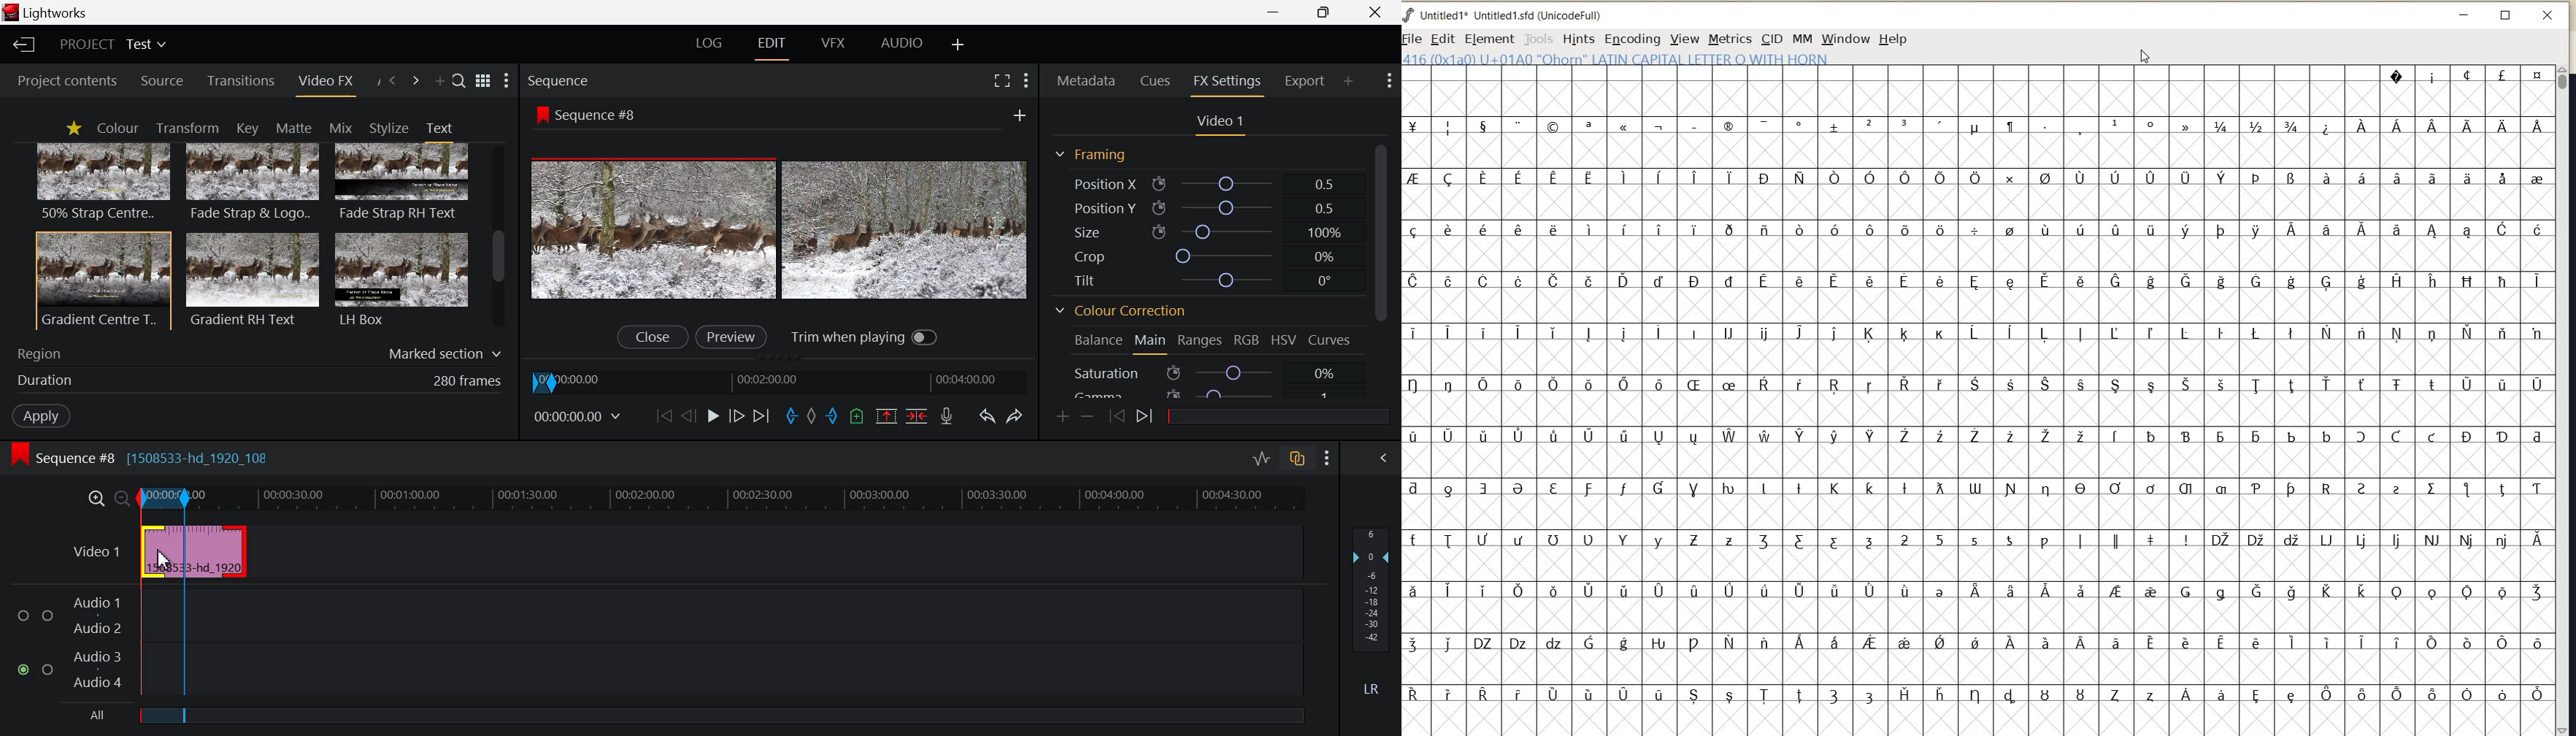 The height and width of the screenshot is (756, 2576). What do you see at coordinates (1202, 185) in the screenshot?
I see `Position X` at bounding box center [1202, 185].